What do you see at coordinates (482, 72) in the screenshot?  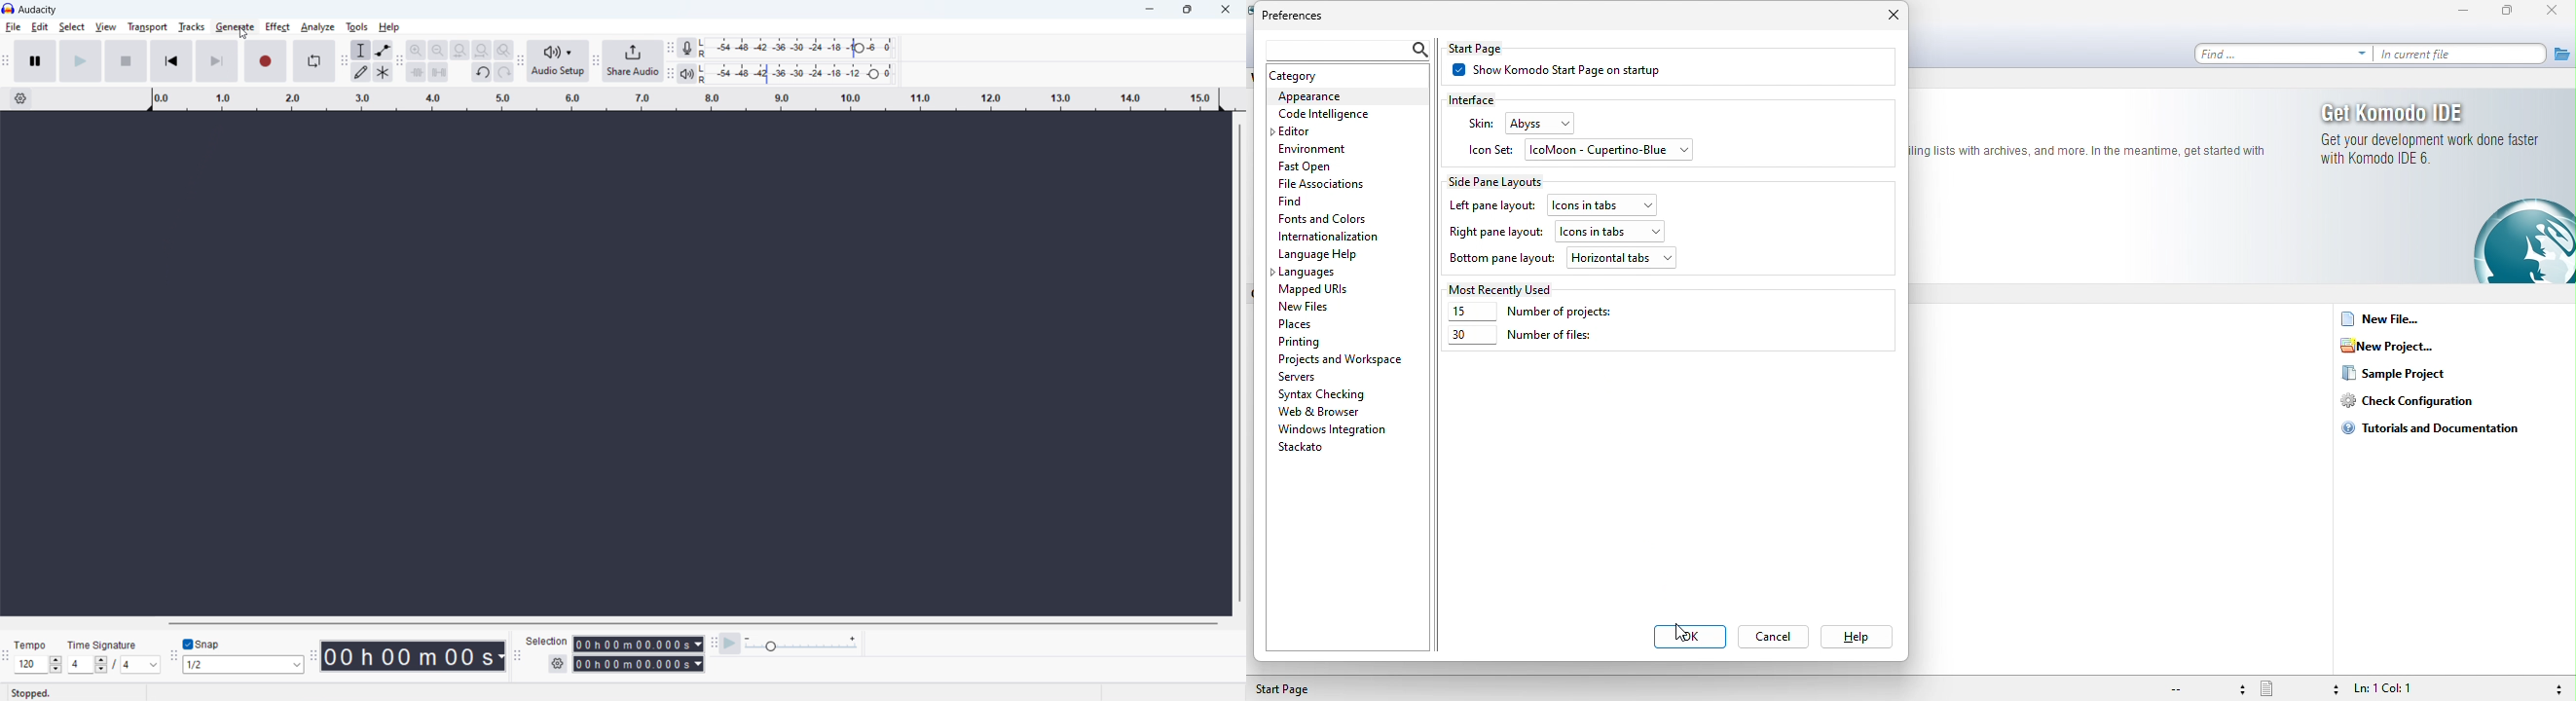 I see `undo` at bounding box center [482, 72].